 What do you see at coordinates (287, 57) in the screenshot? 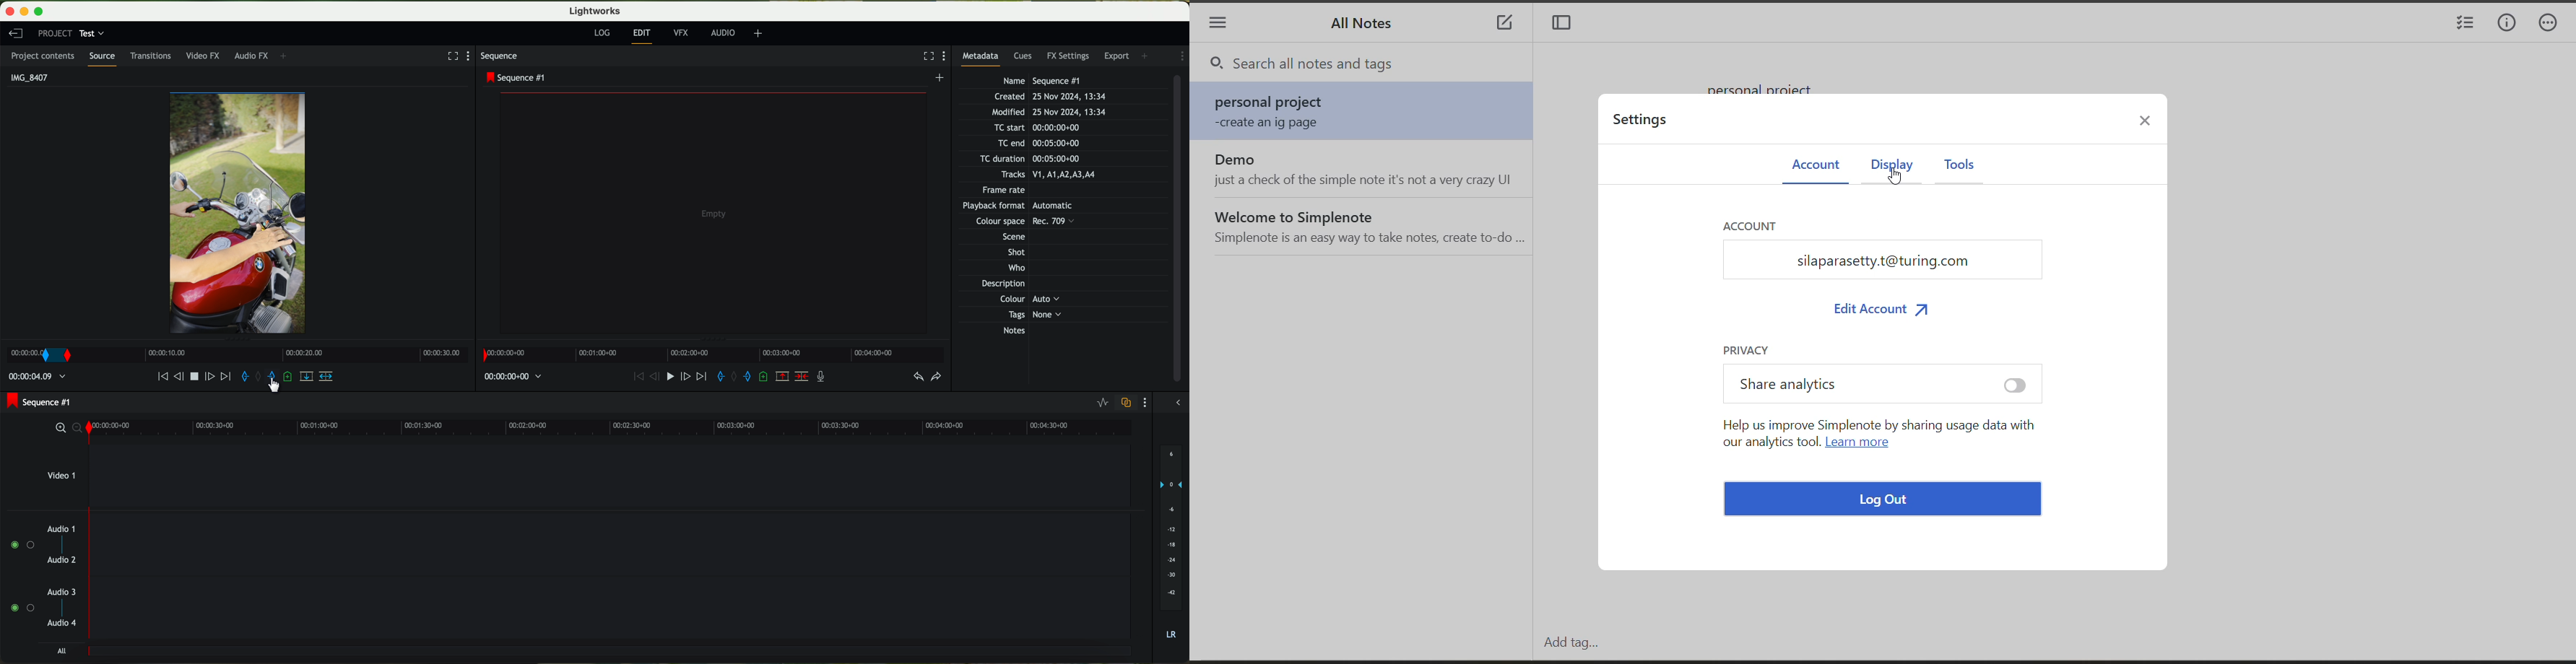
I see `+` at bounding box center [287, 57].